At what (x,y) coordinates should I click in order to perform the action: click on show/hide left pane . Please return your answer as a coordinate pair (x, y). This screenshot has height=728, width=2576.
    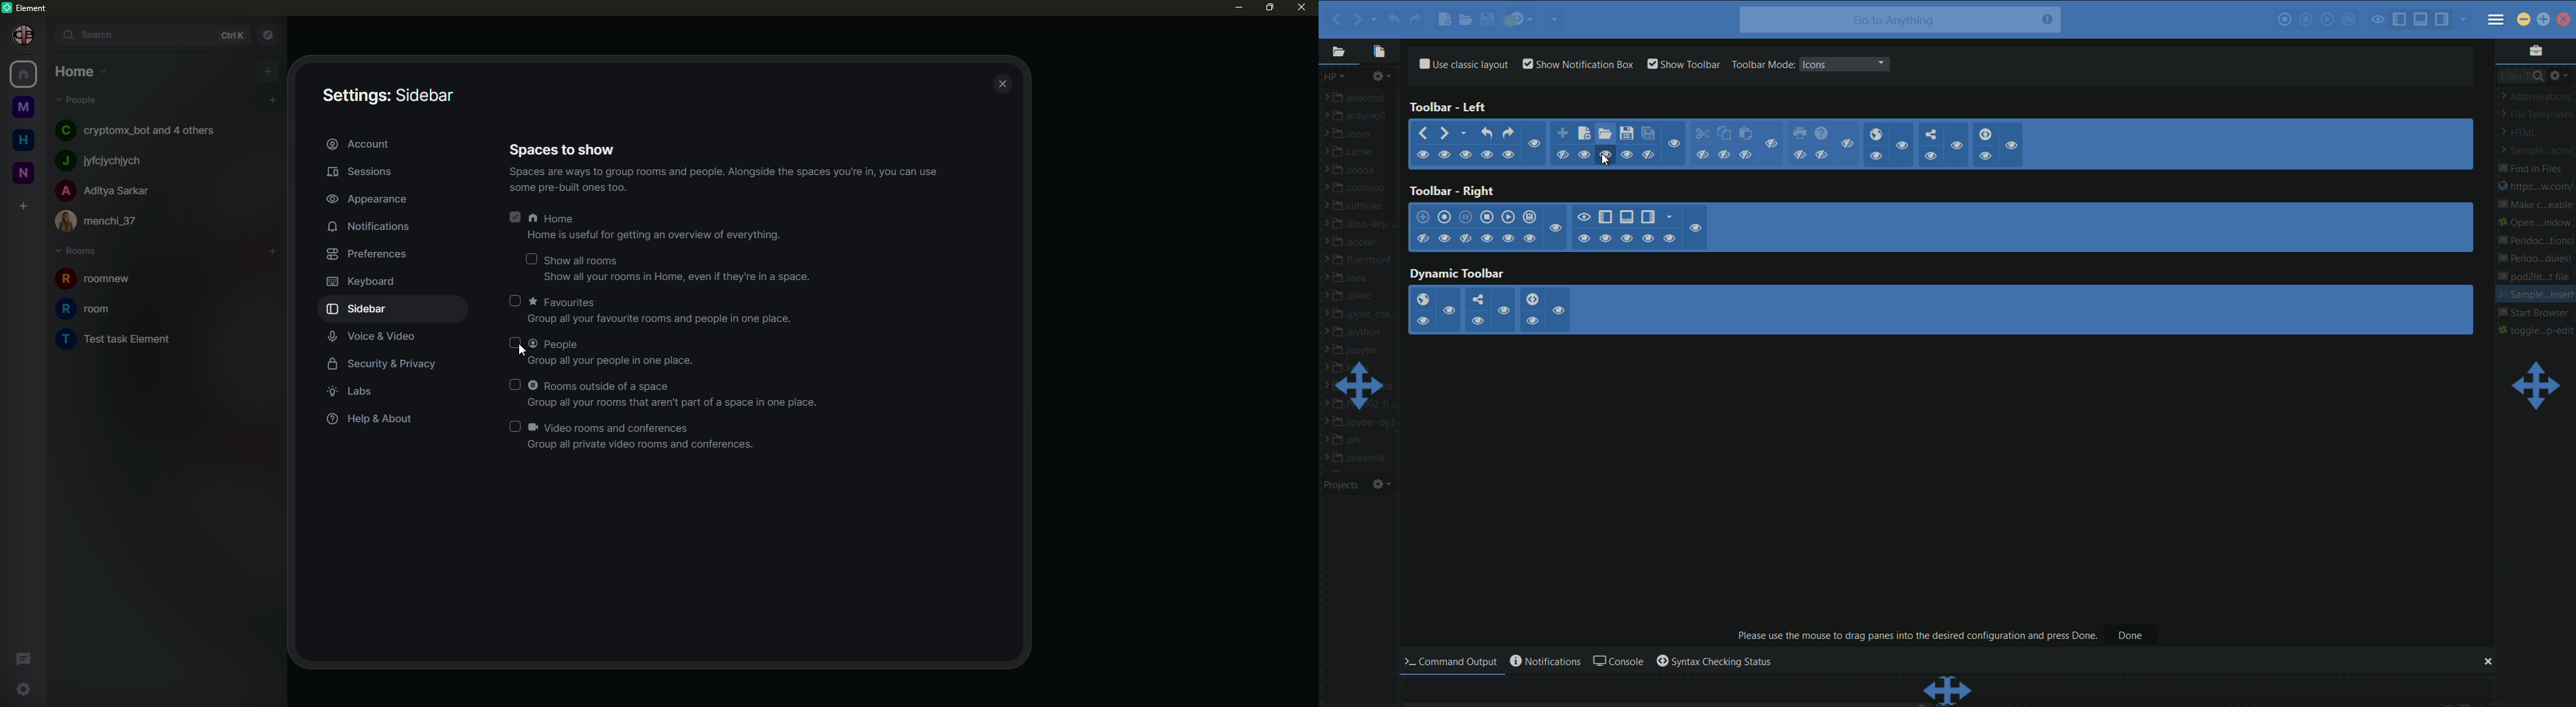
    Looking at the image, I should click on (2400, 18).